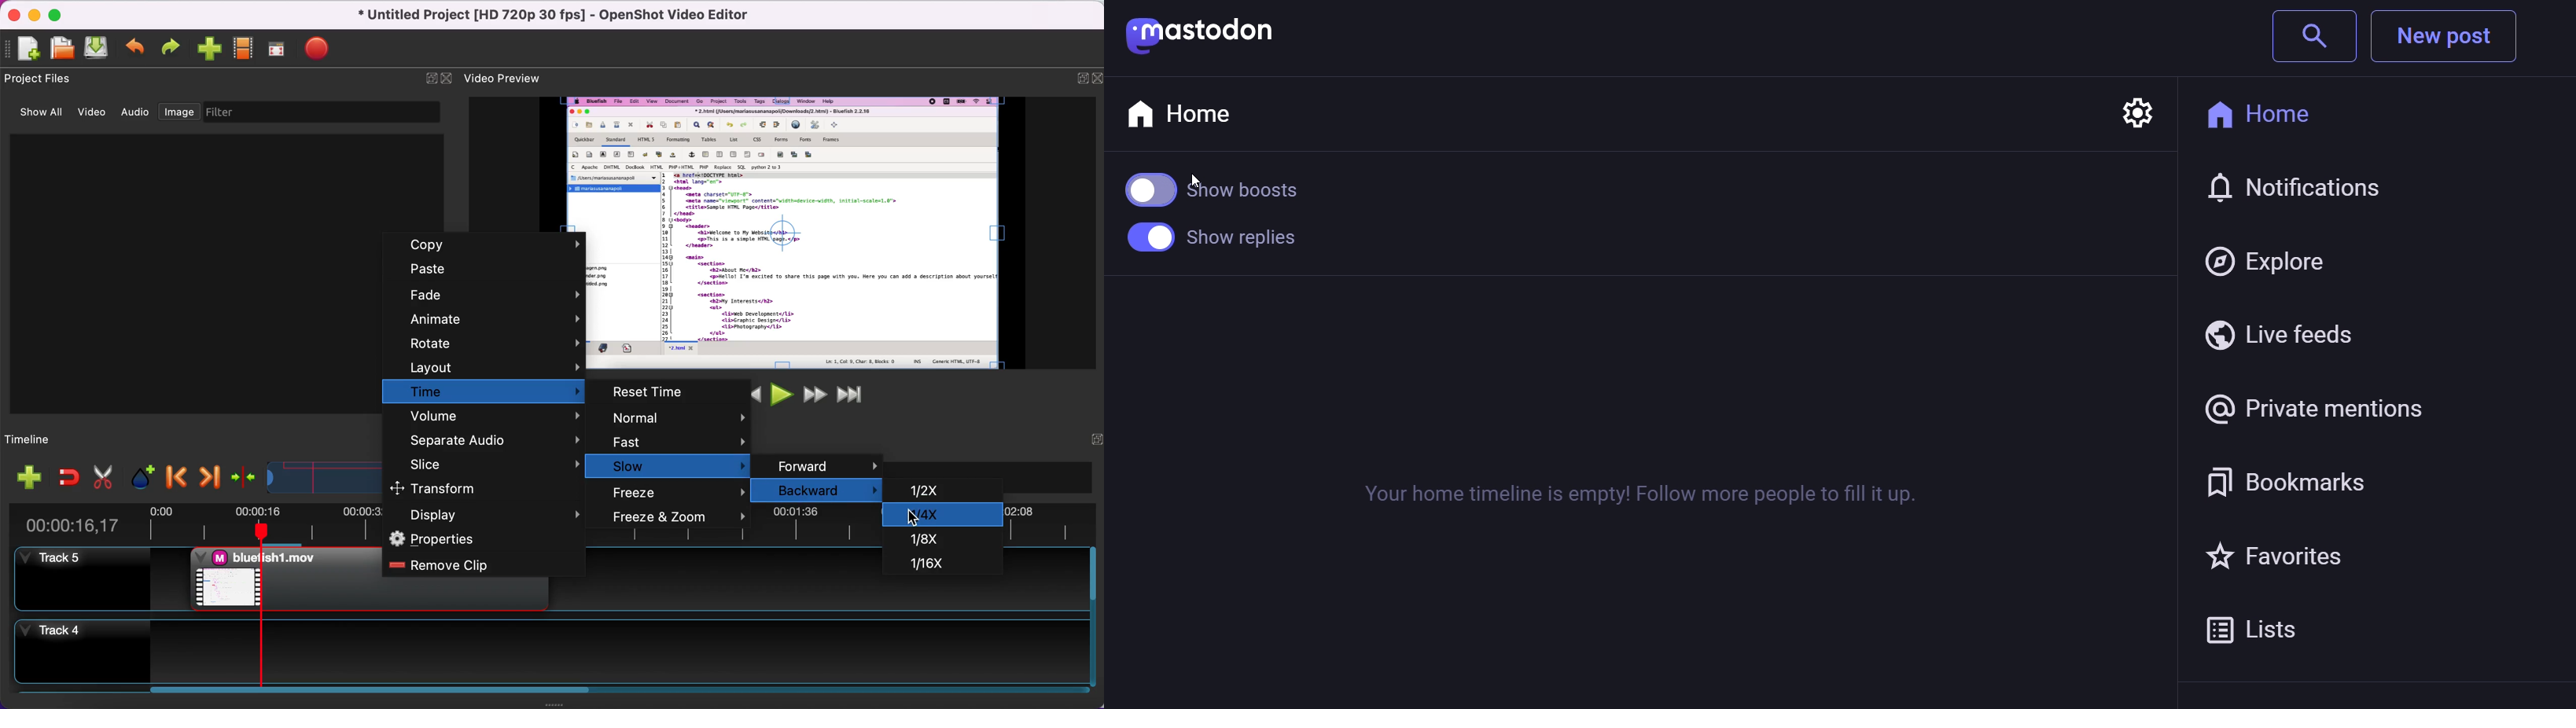 The image size is (2576, 728). What do you see at coordinates (919, 564) in the screenshot?
I see `1/16x` at bounding box center [919, 564].